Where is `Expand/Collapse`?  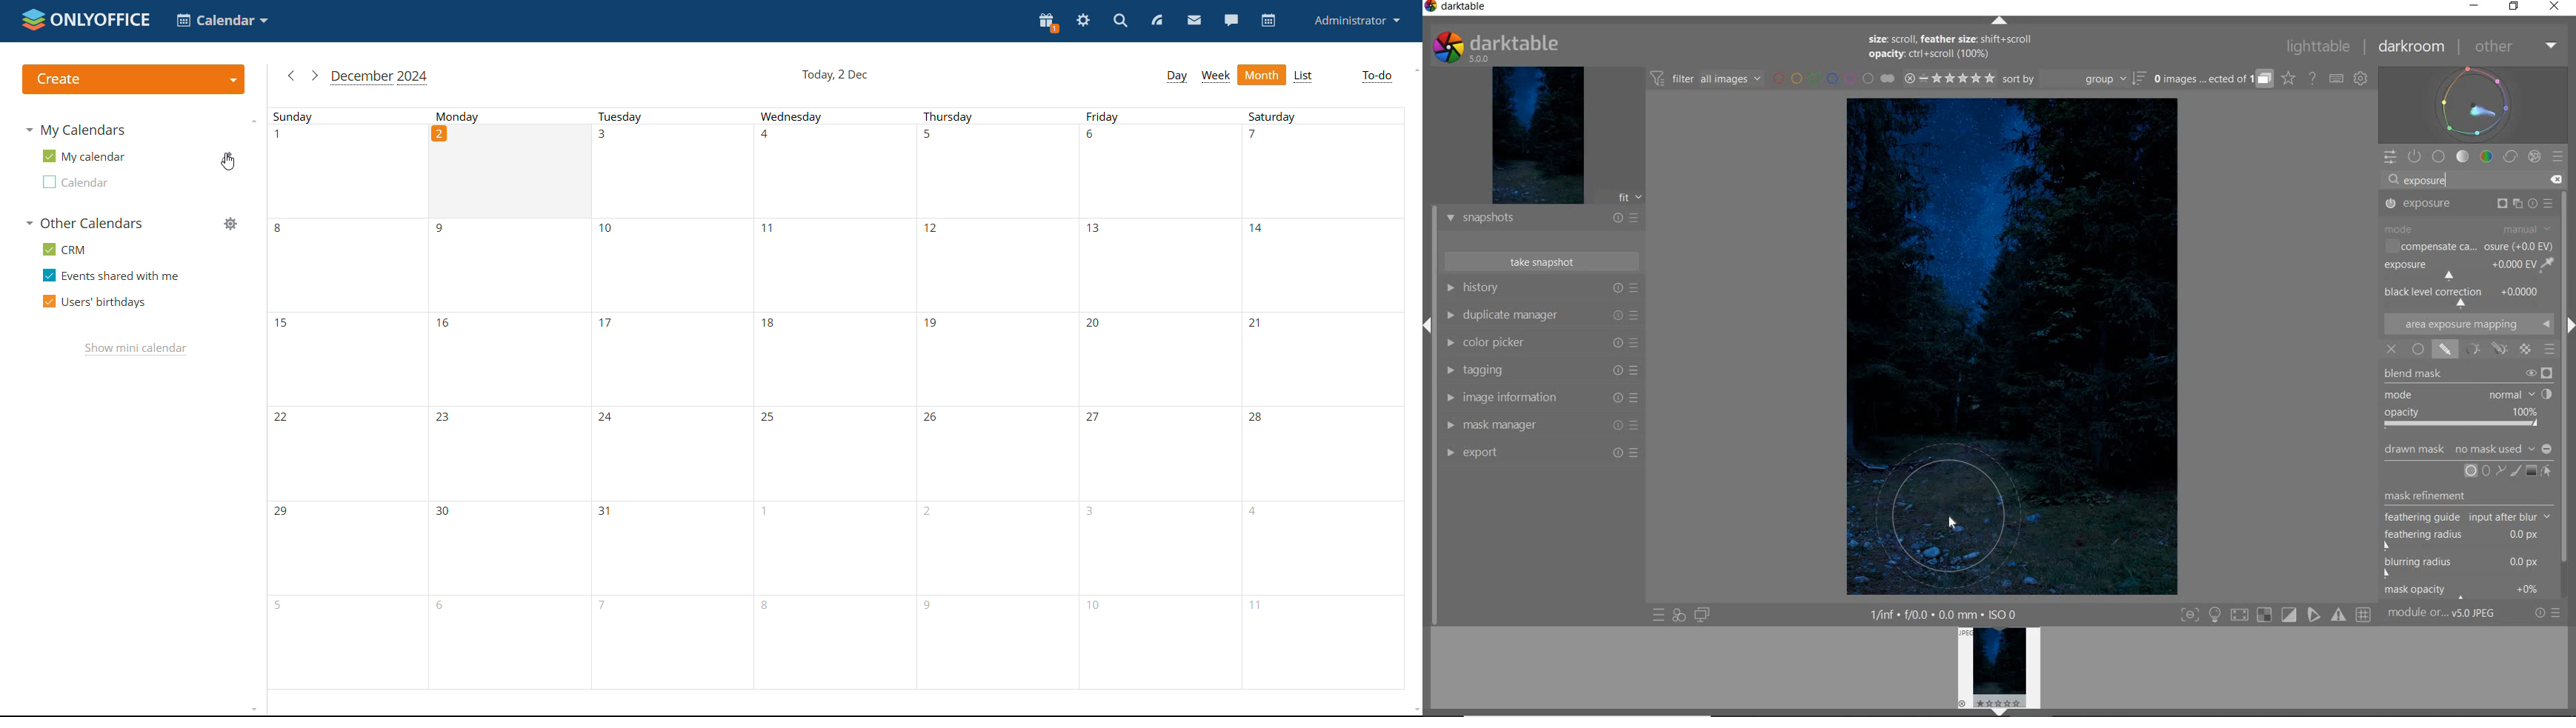 Expand/Collapse is located at coordinates (1429, 324).